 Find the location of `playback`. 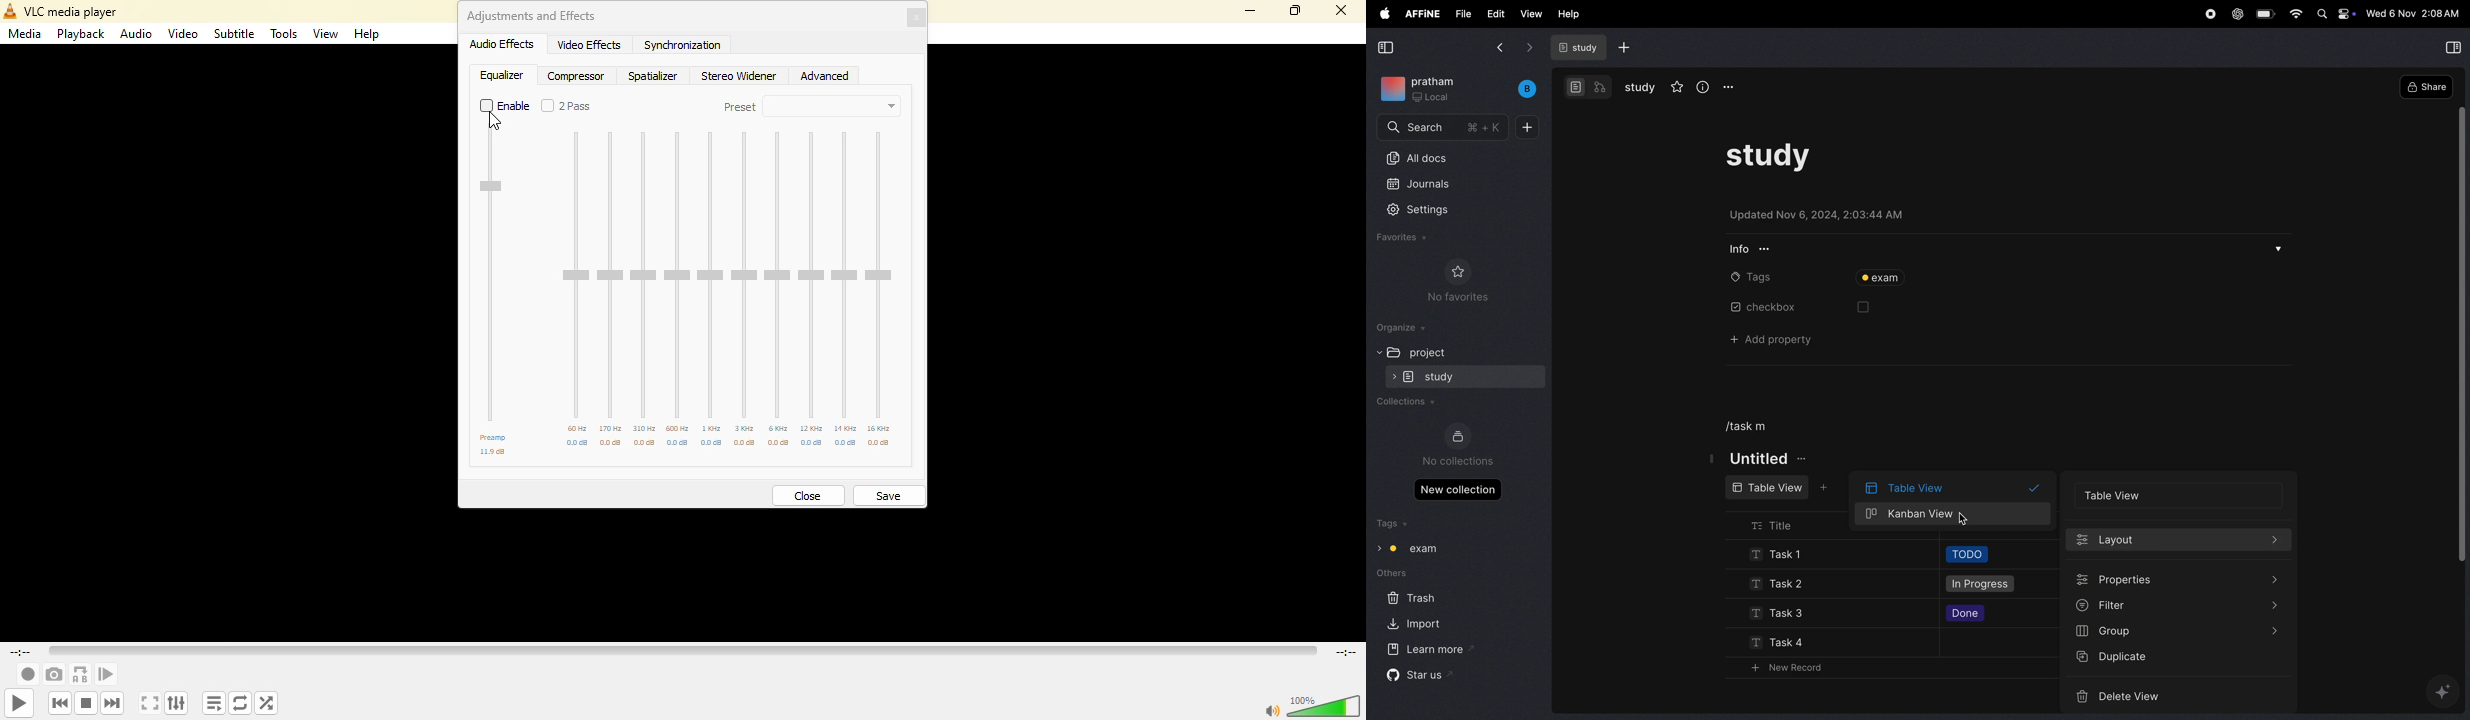

playback is located at coordinates (82, 35).